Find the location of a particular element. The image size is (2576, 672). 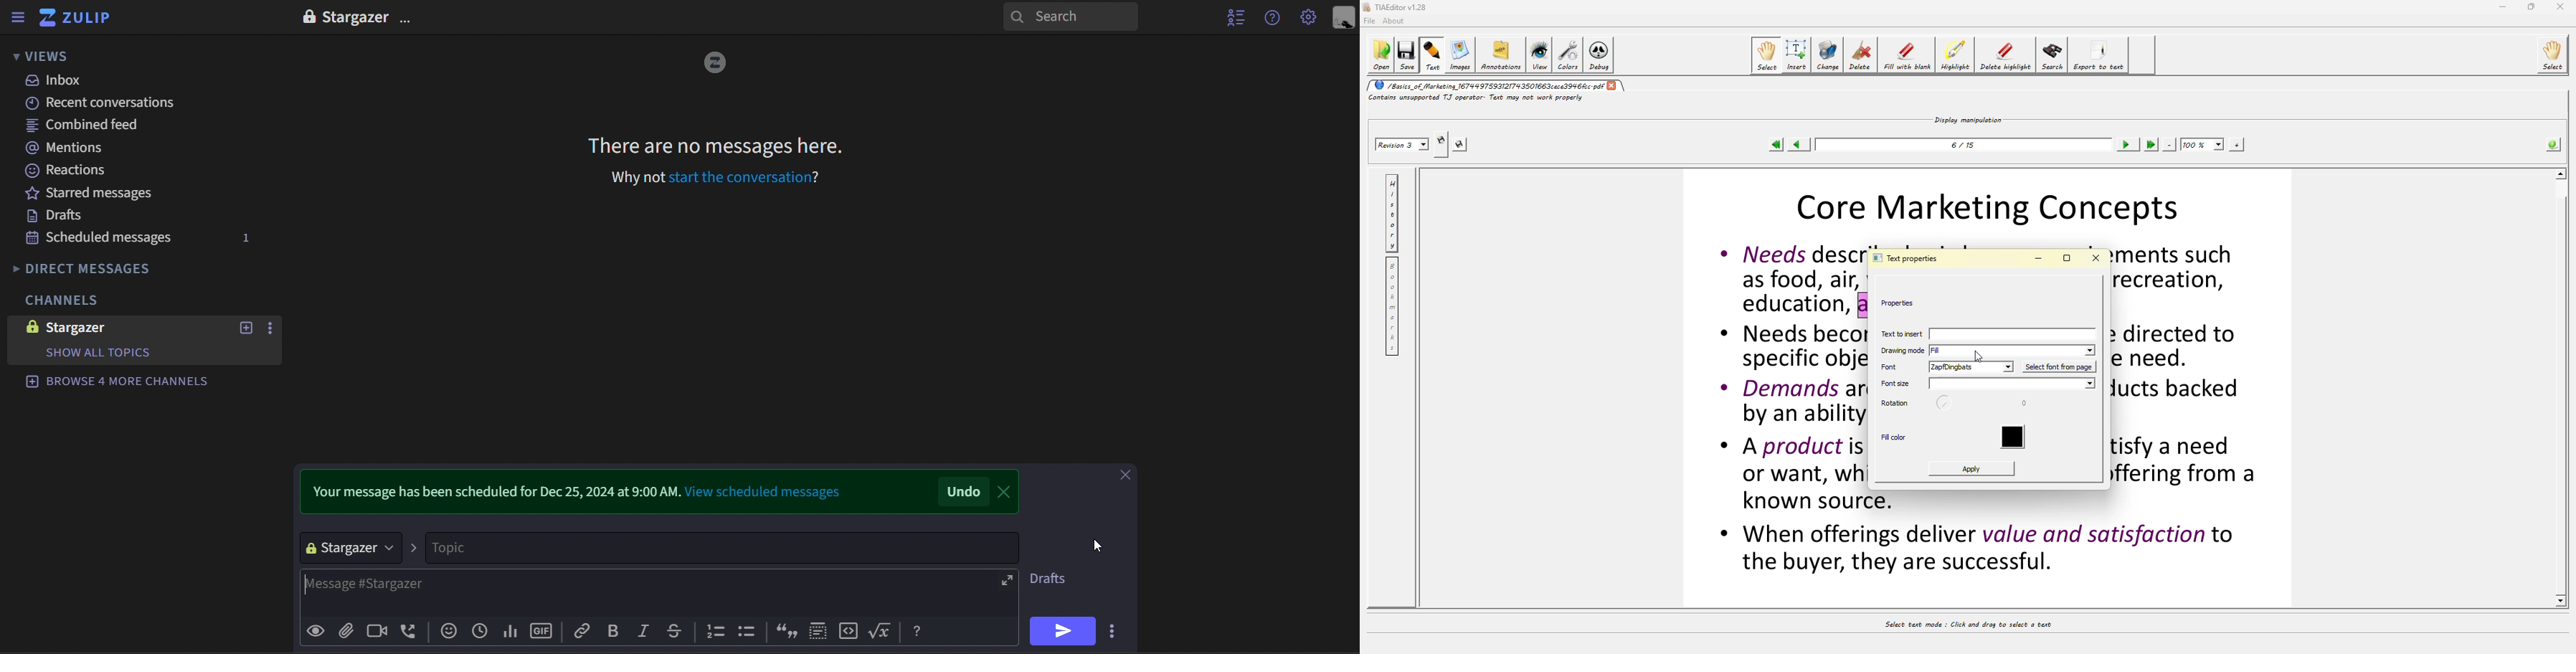

drafts is located at coordinates (1051, 577).